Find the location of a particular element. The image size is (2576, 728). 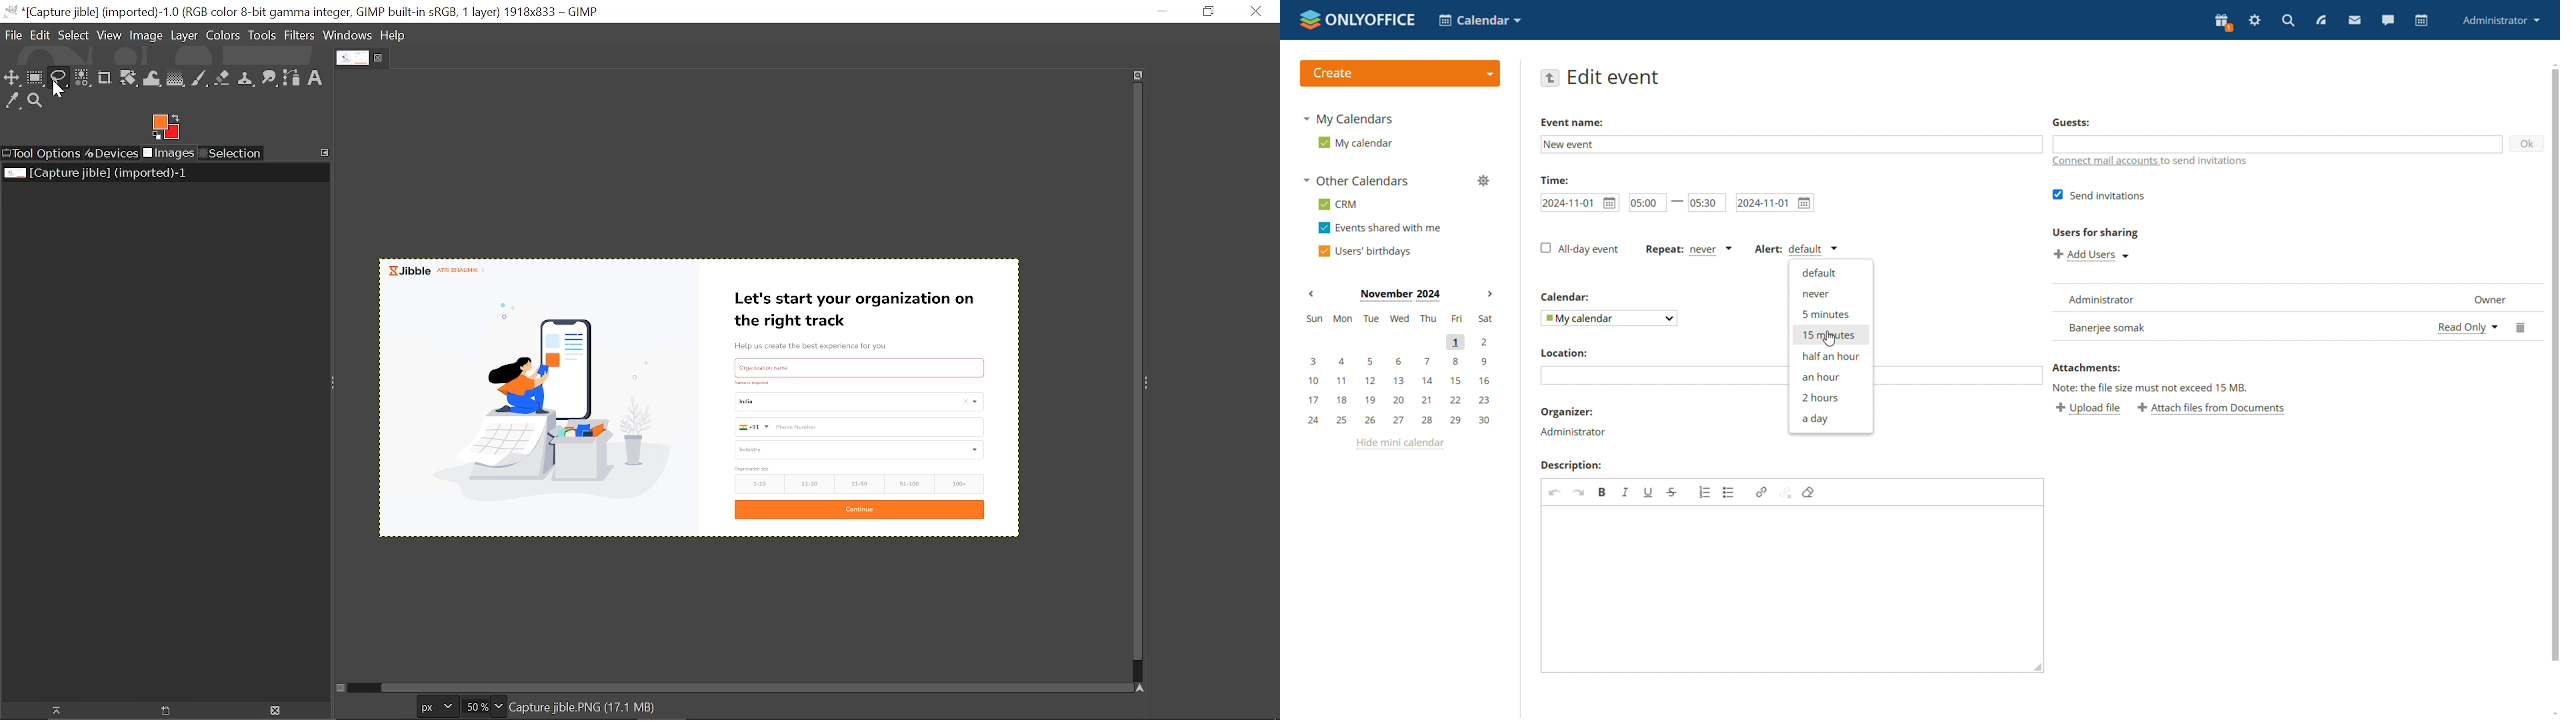

Event Name is located at coordinates (1571, 123).